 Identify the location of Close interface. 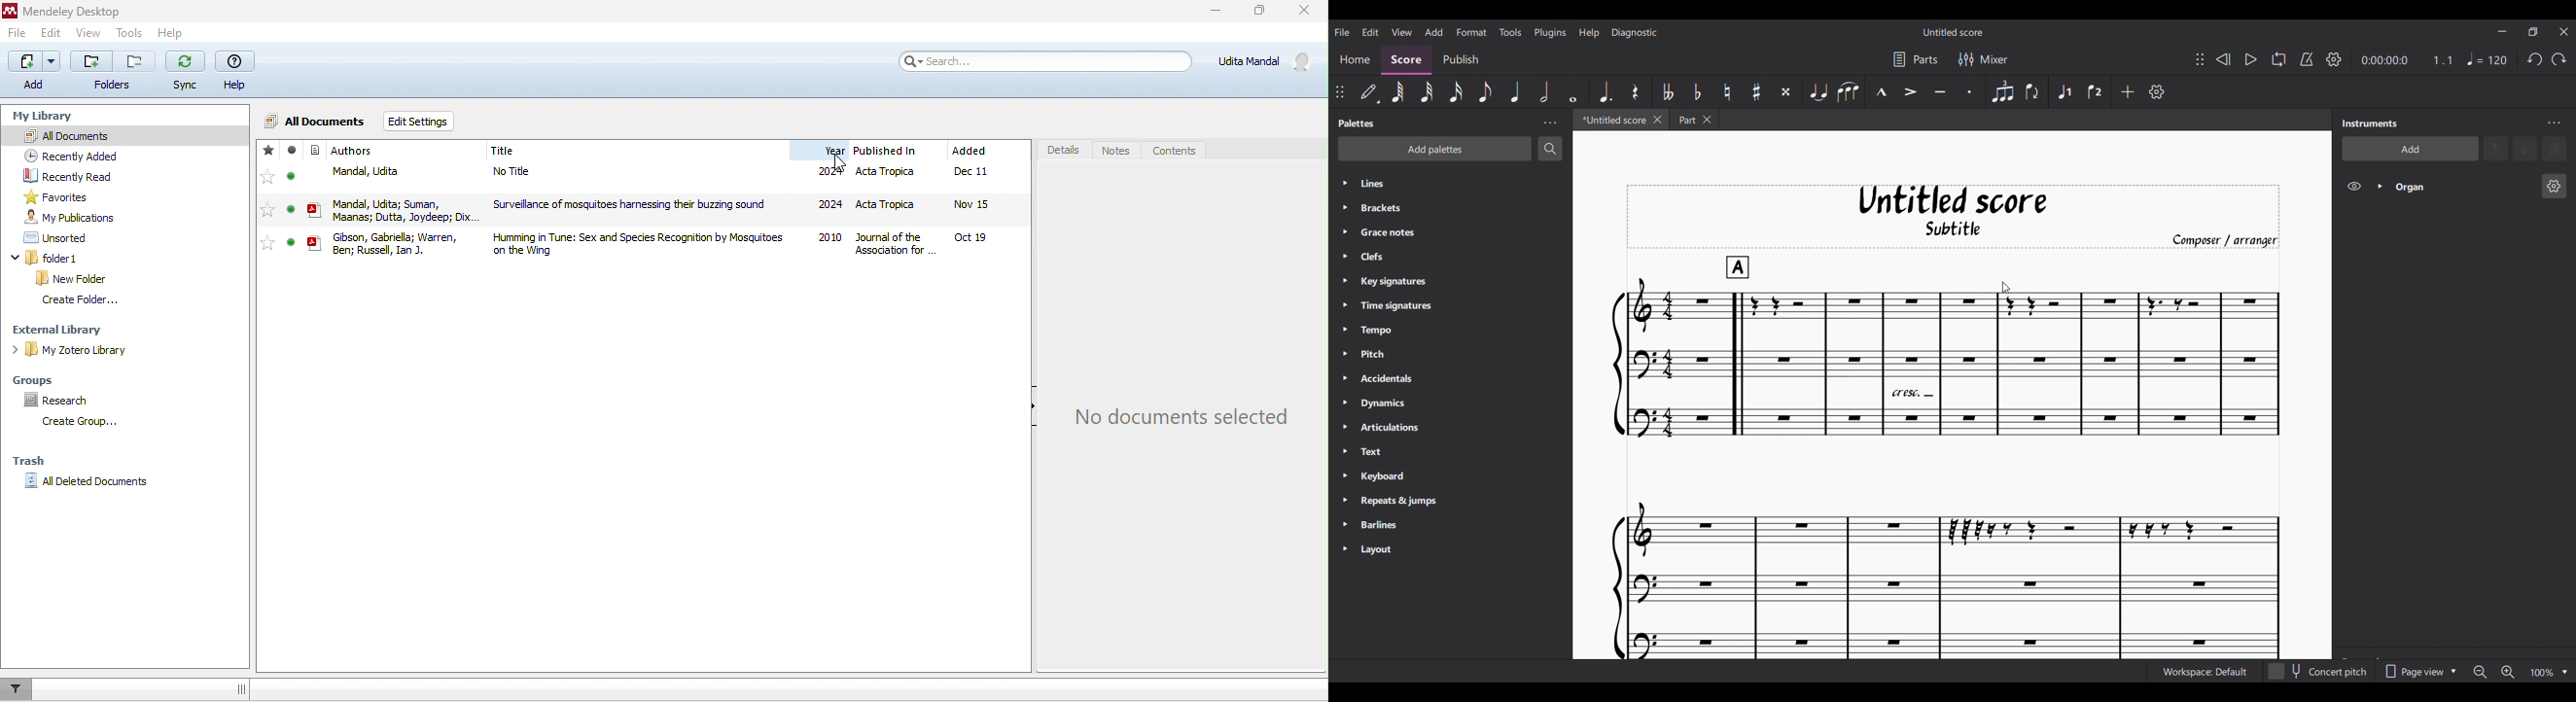
(2564, 31).